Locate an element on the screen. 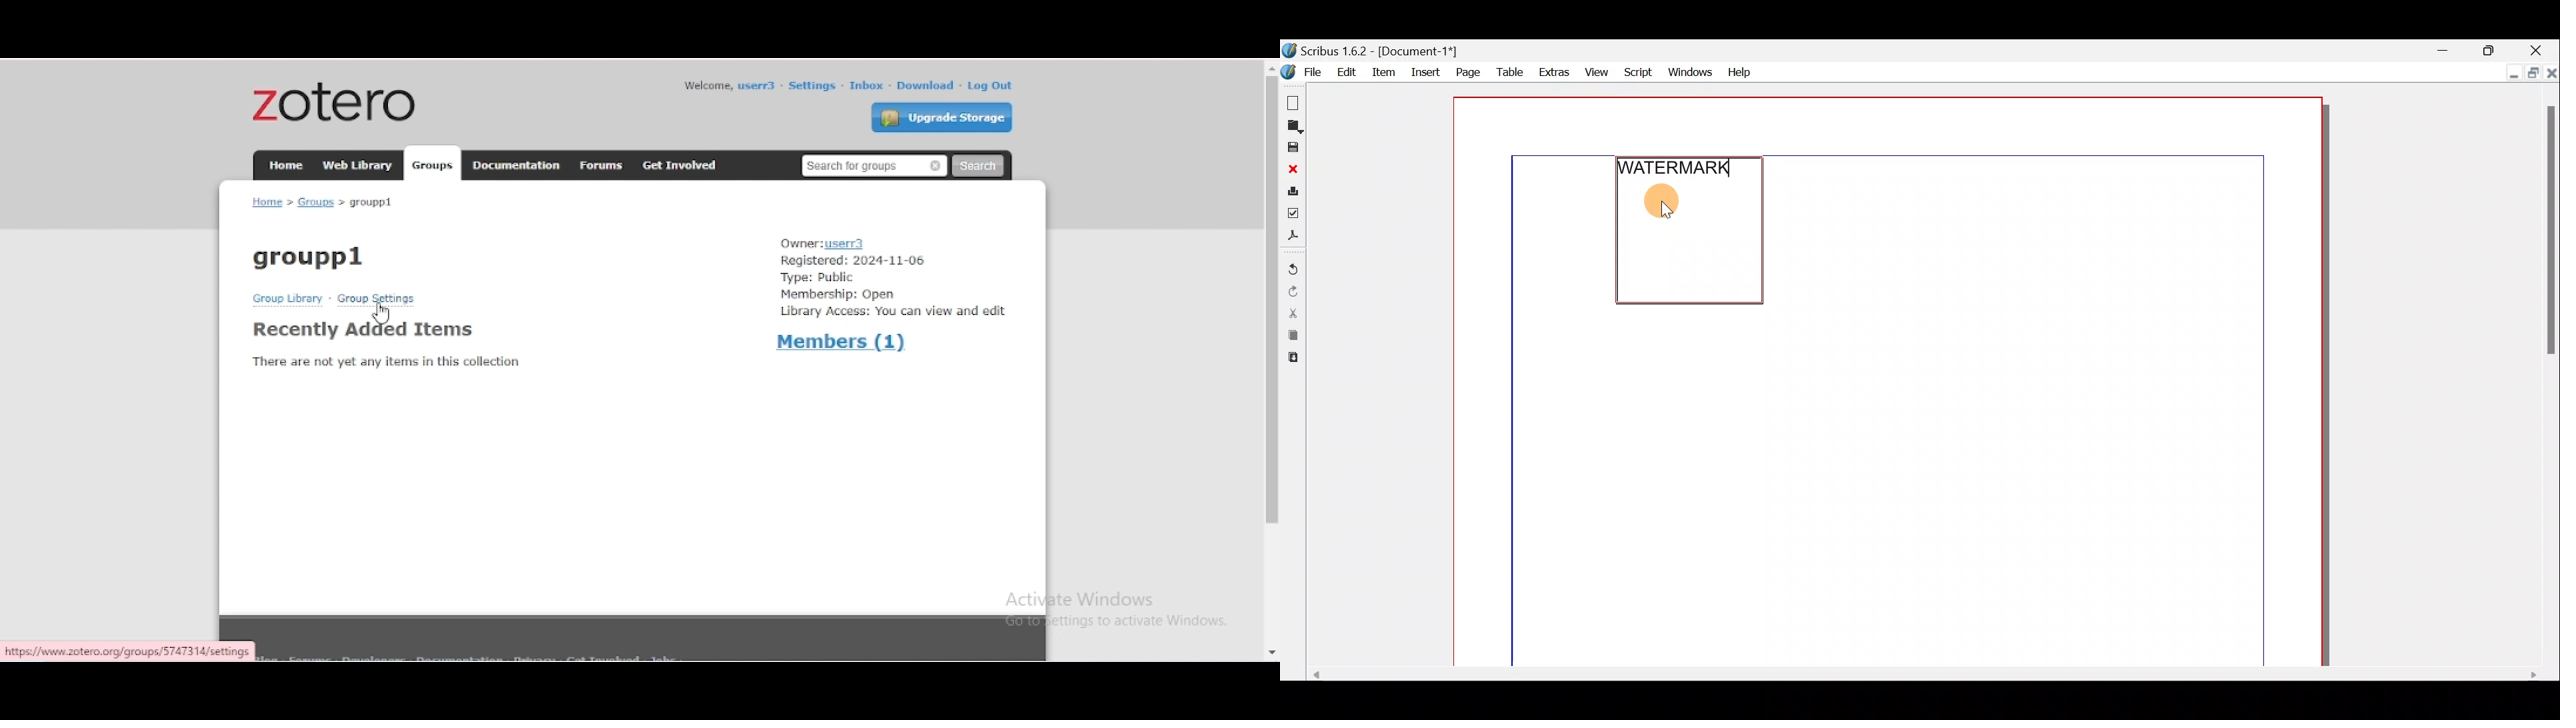 Image resolution: width=2576 pixels, height=728 pixels. Redo is located at coordinates (1293, 292).